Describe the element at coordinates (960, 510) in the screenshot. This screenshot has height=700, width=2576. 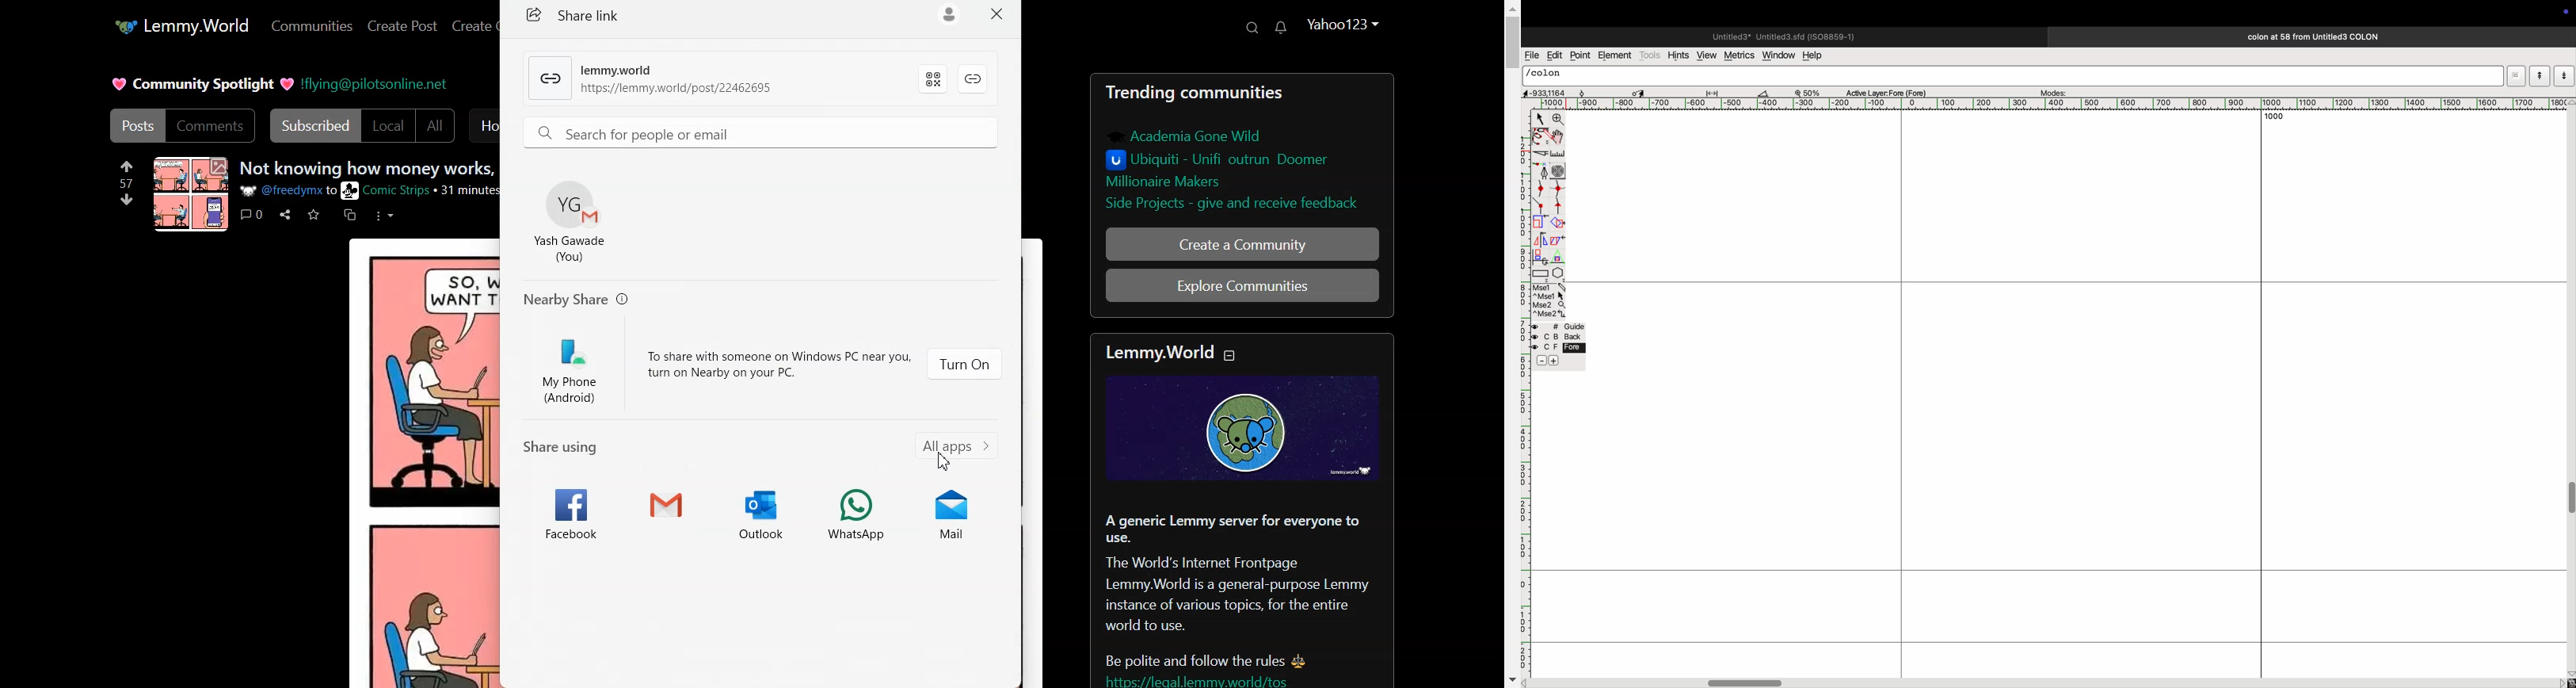
I see `Mail` at that location.